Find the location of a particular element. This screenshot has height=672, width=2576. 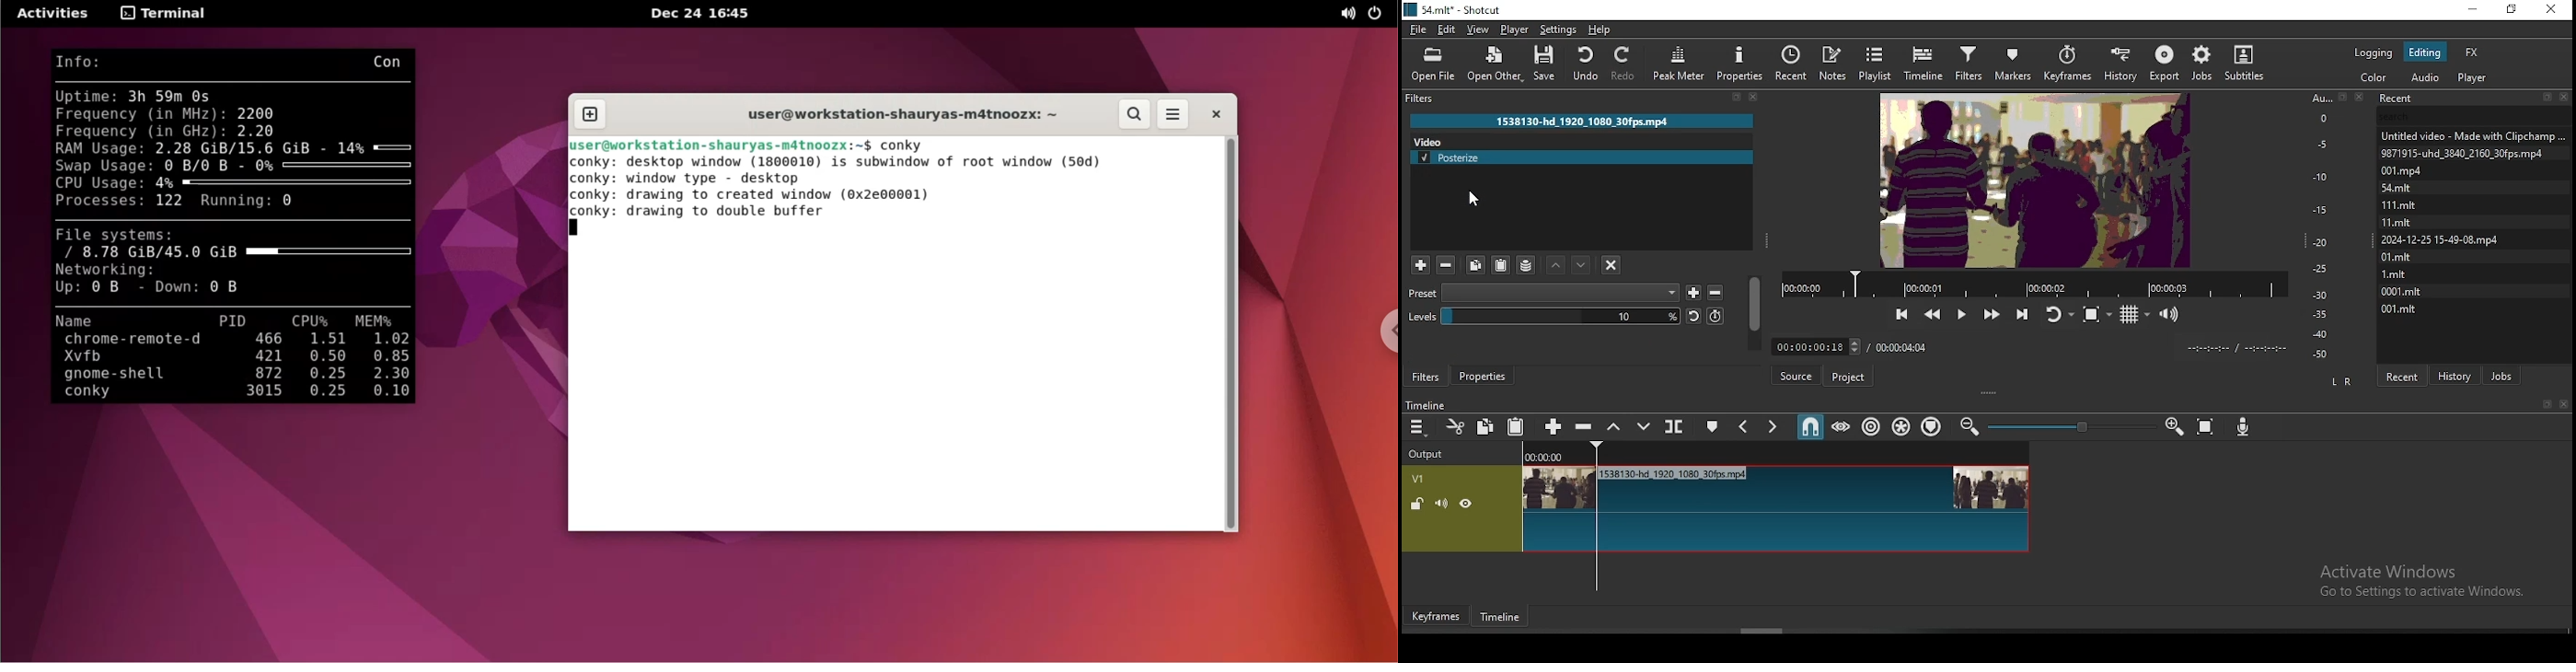

video progress bar is located at coordinates (2028, 283).